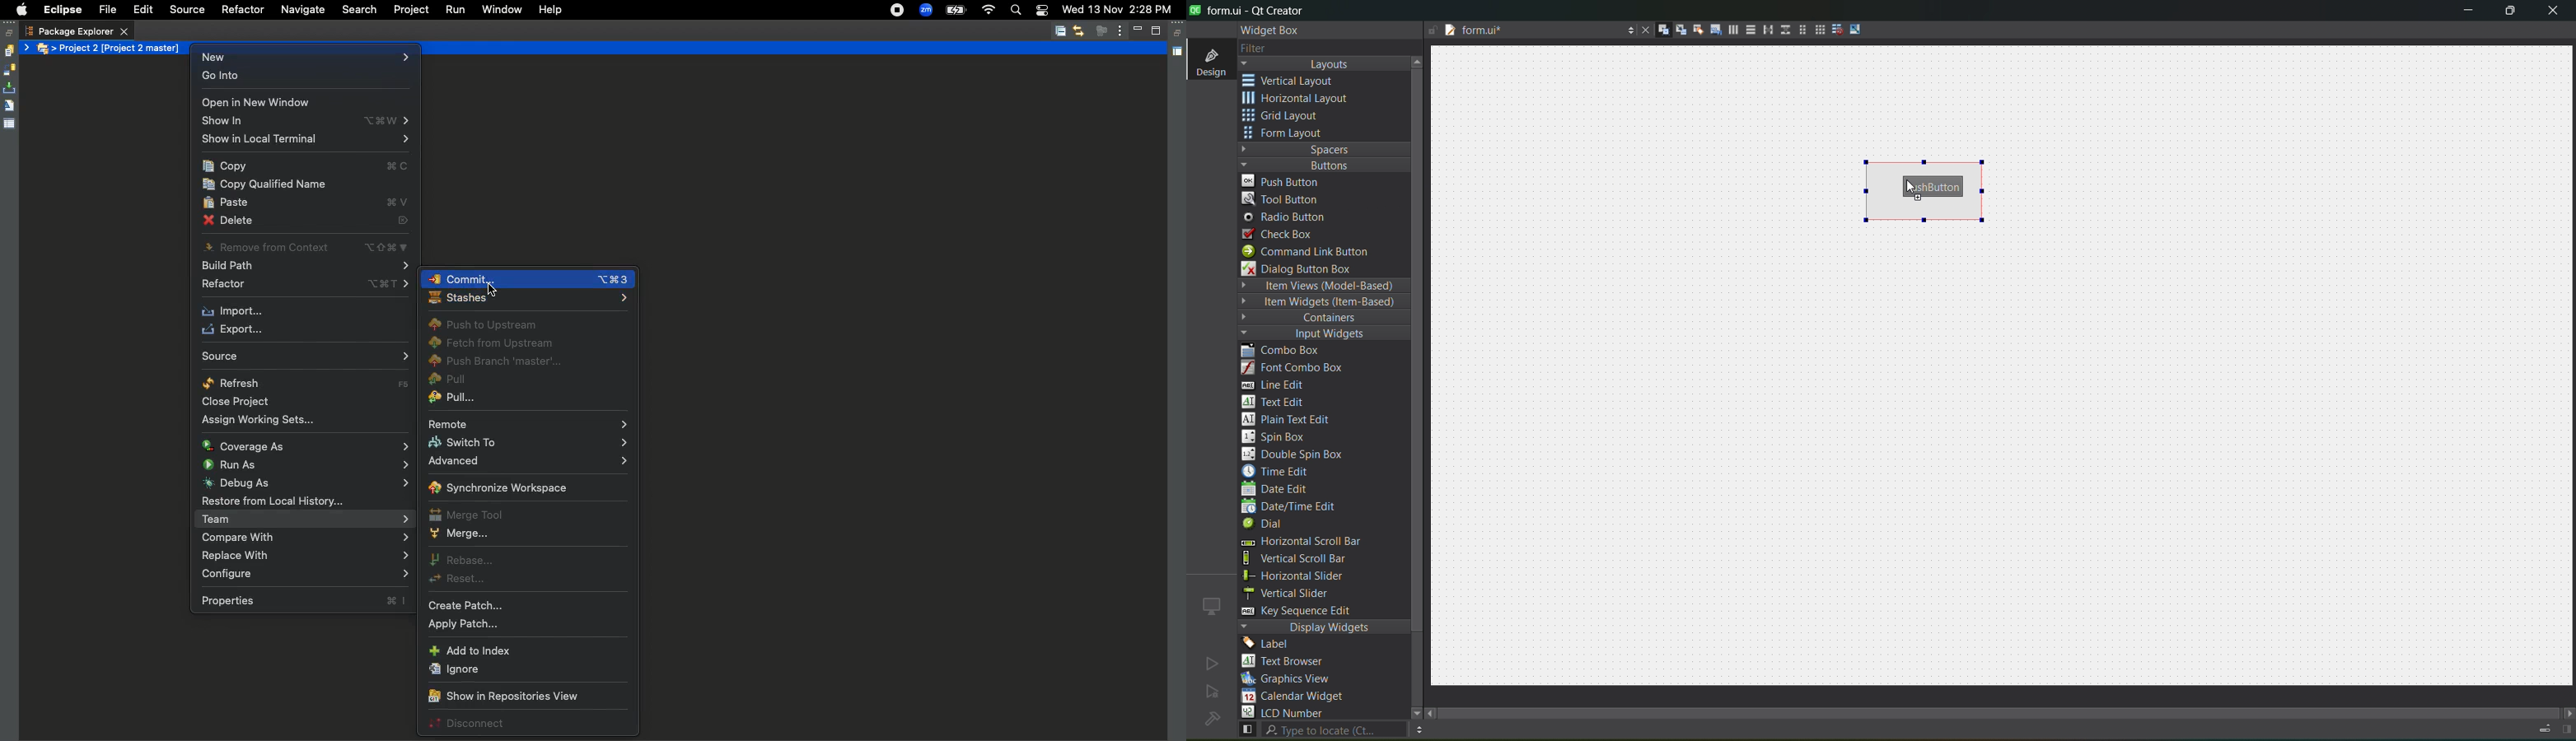 This screenshot has height=756, width=2576. What do you see at coordinates (310, 285) in the screenshot?
I see `Refactor` at bounding box center [310, 285].